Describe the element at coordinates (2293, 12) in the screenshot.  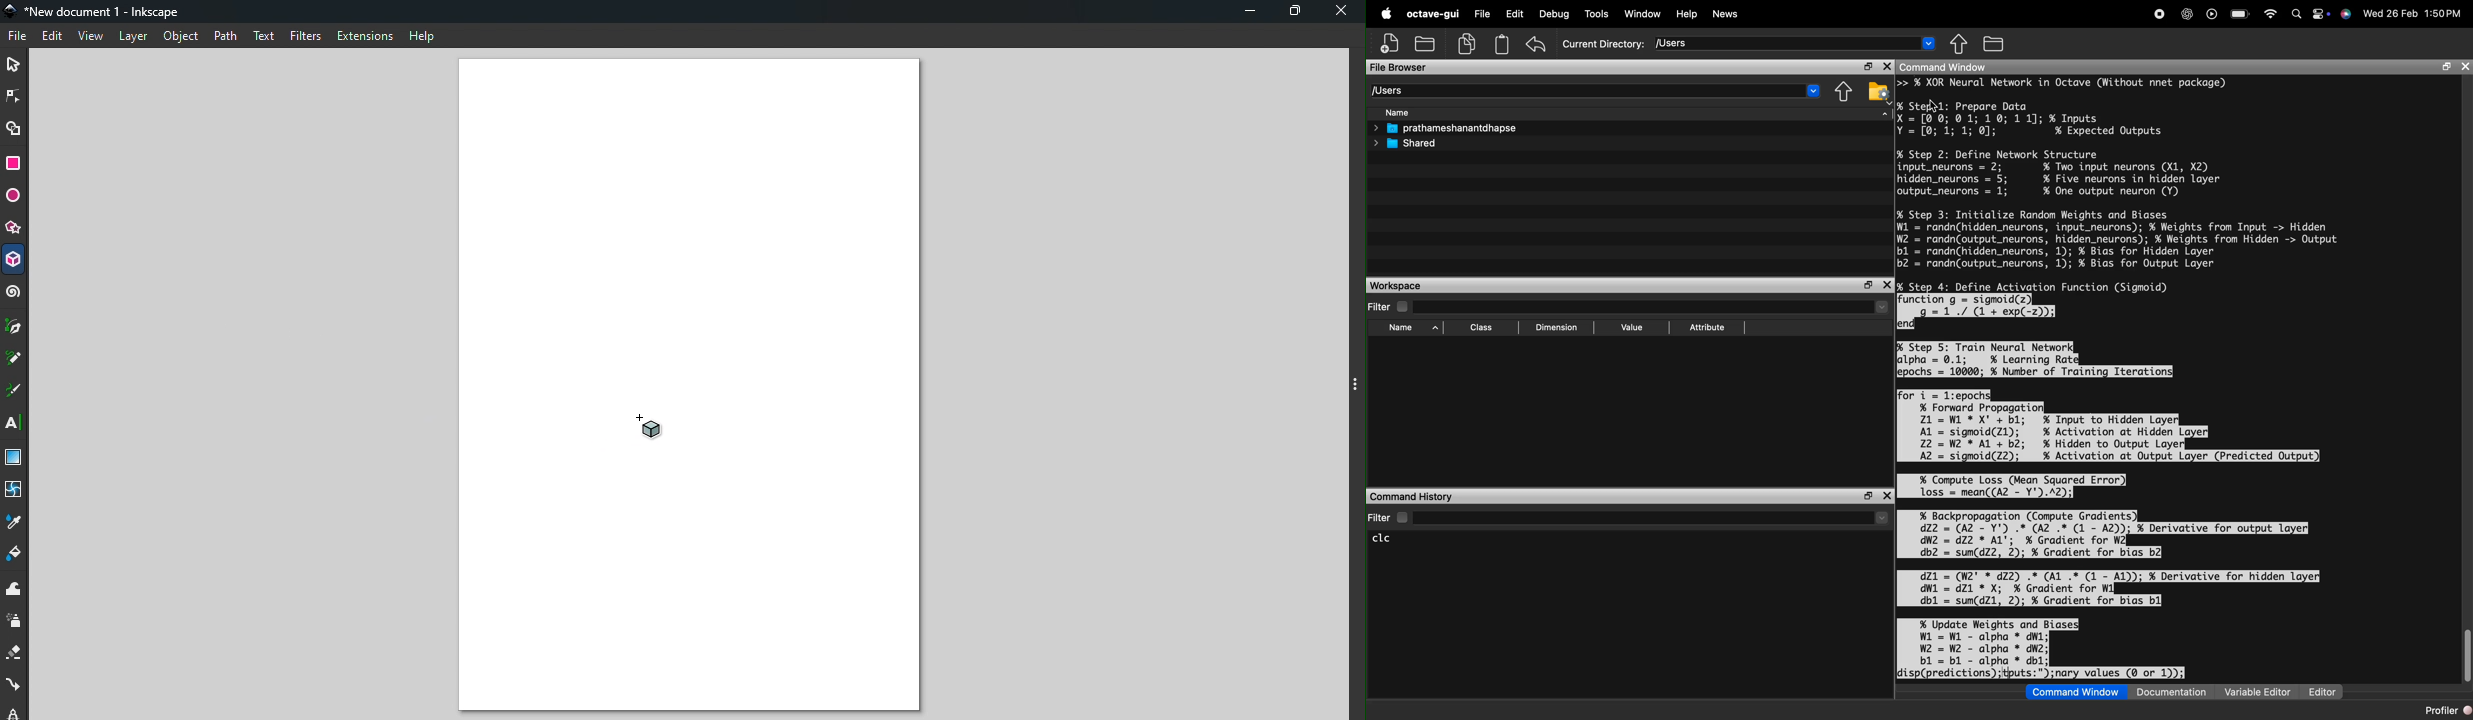
I see `Search` at that location.